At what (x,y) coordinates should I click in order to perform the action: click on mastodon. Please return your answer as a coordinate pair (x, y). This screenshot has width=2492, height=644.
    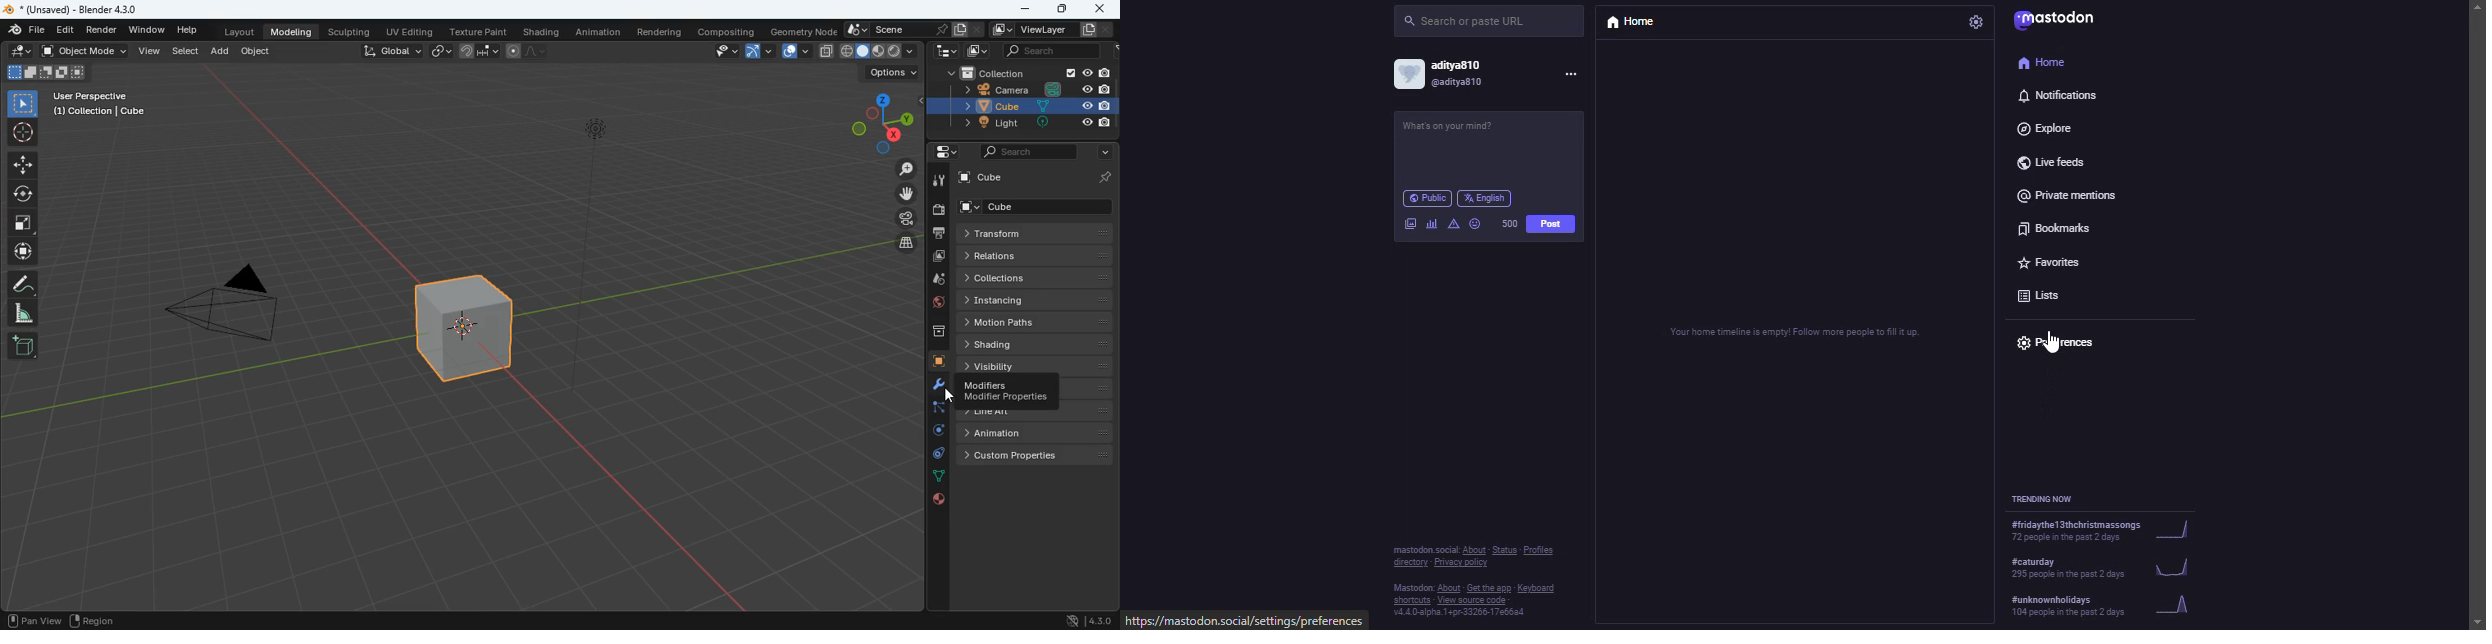
    Looking at the image, I should click on (2058, 18).